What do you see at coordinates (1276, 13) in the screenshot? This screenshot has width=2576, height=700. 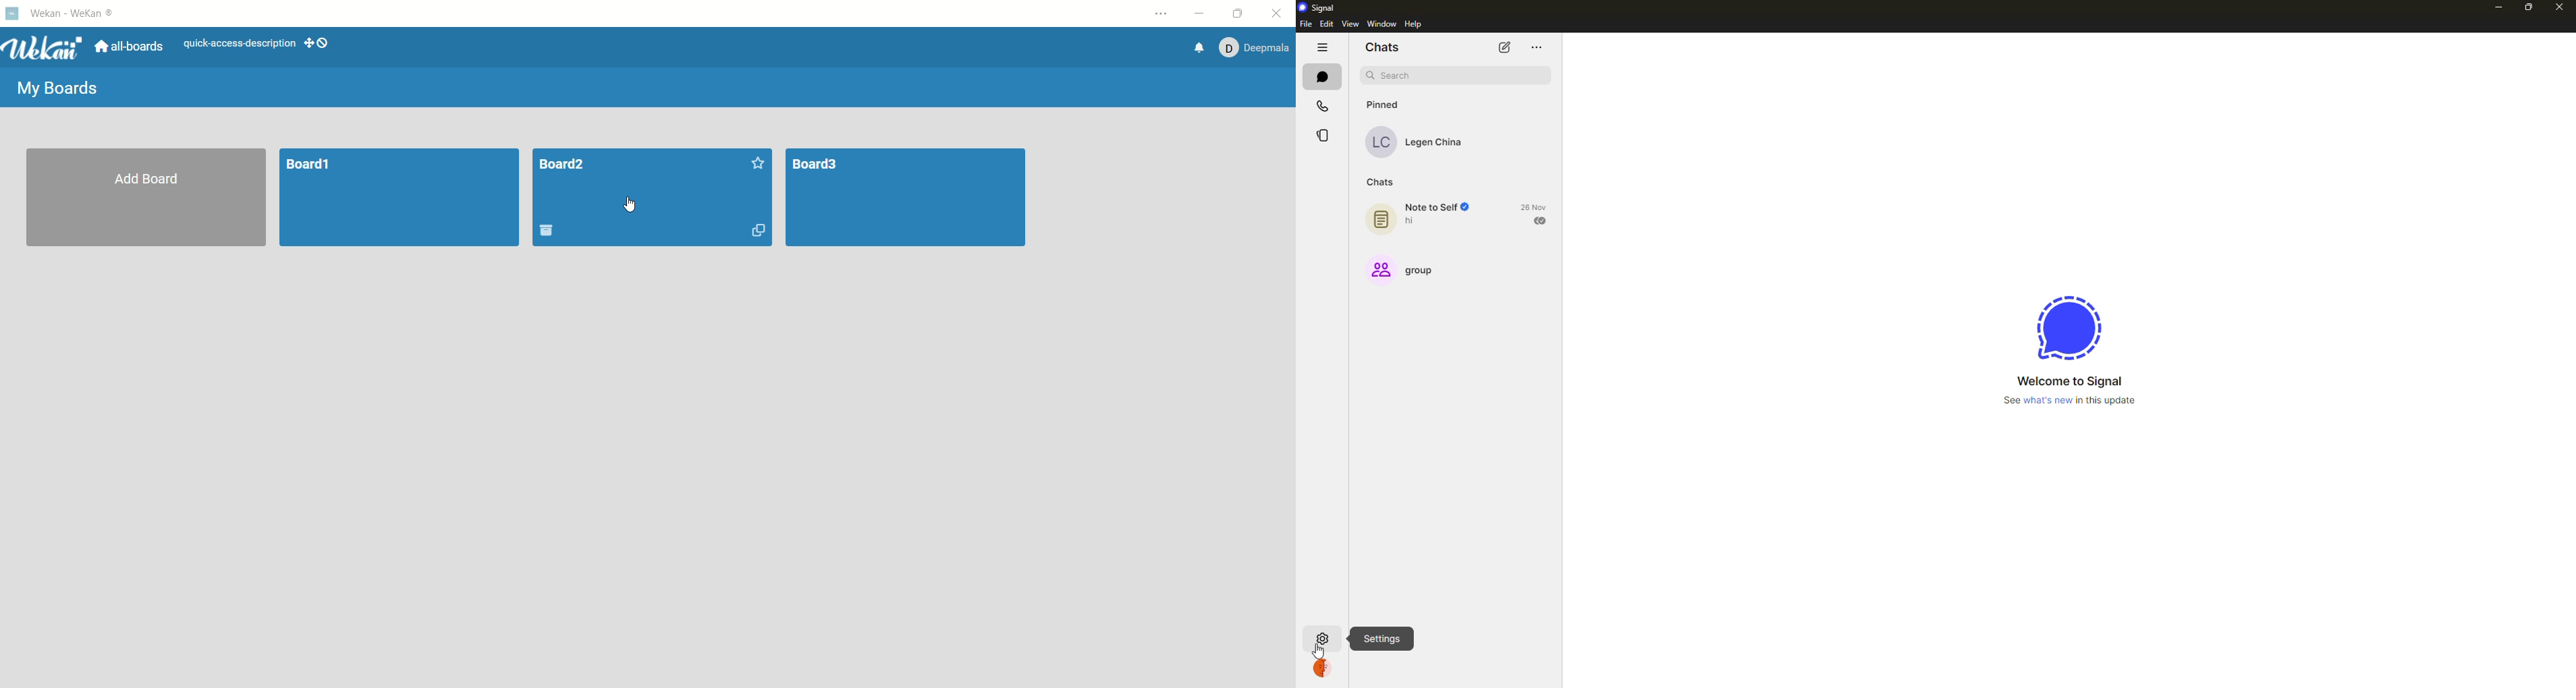 I see `close` at bounding box center [1276, 13].